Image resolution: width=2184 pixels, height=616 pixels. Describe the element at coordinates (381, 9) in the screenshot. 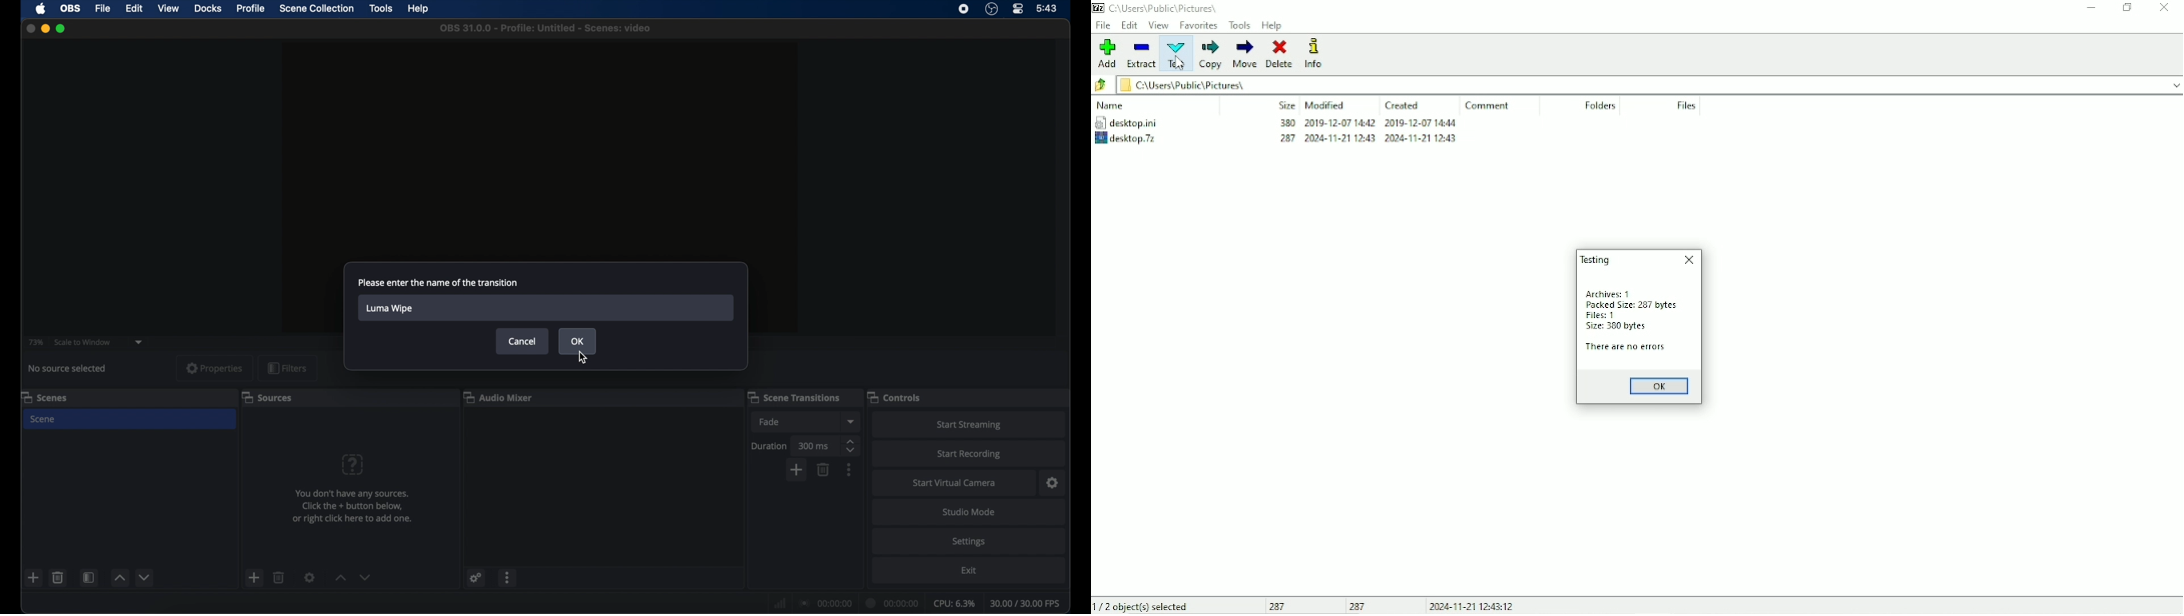

I see `tools` at that location.